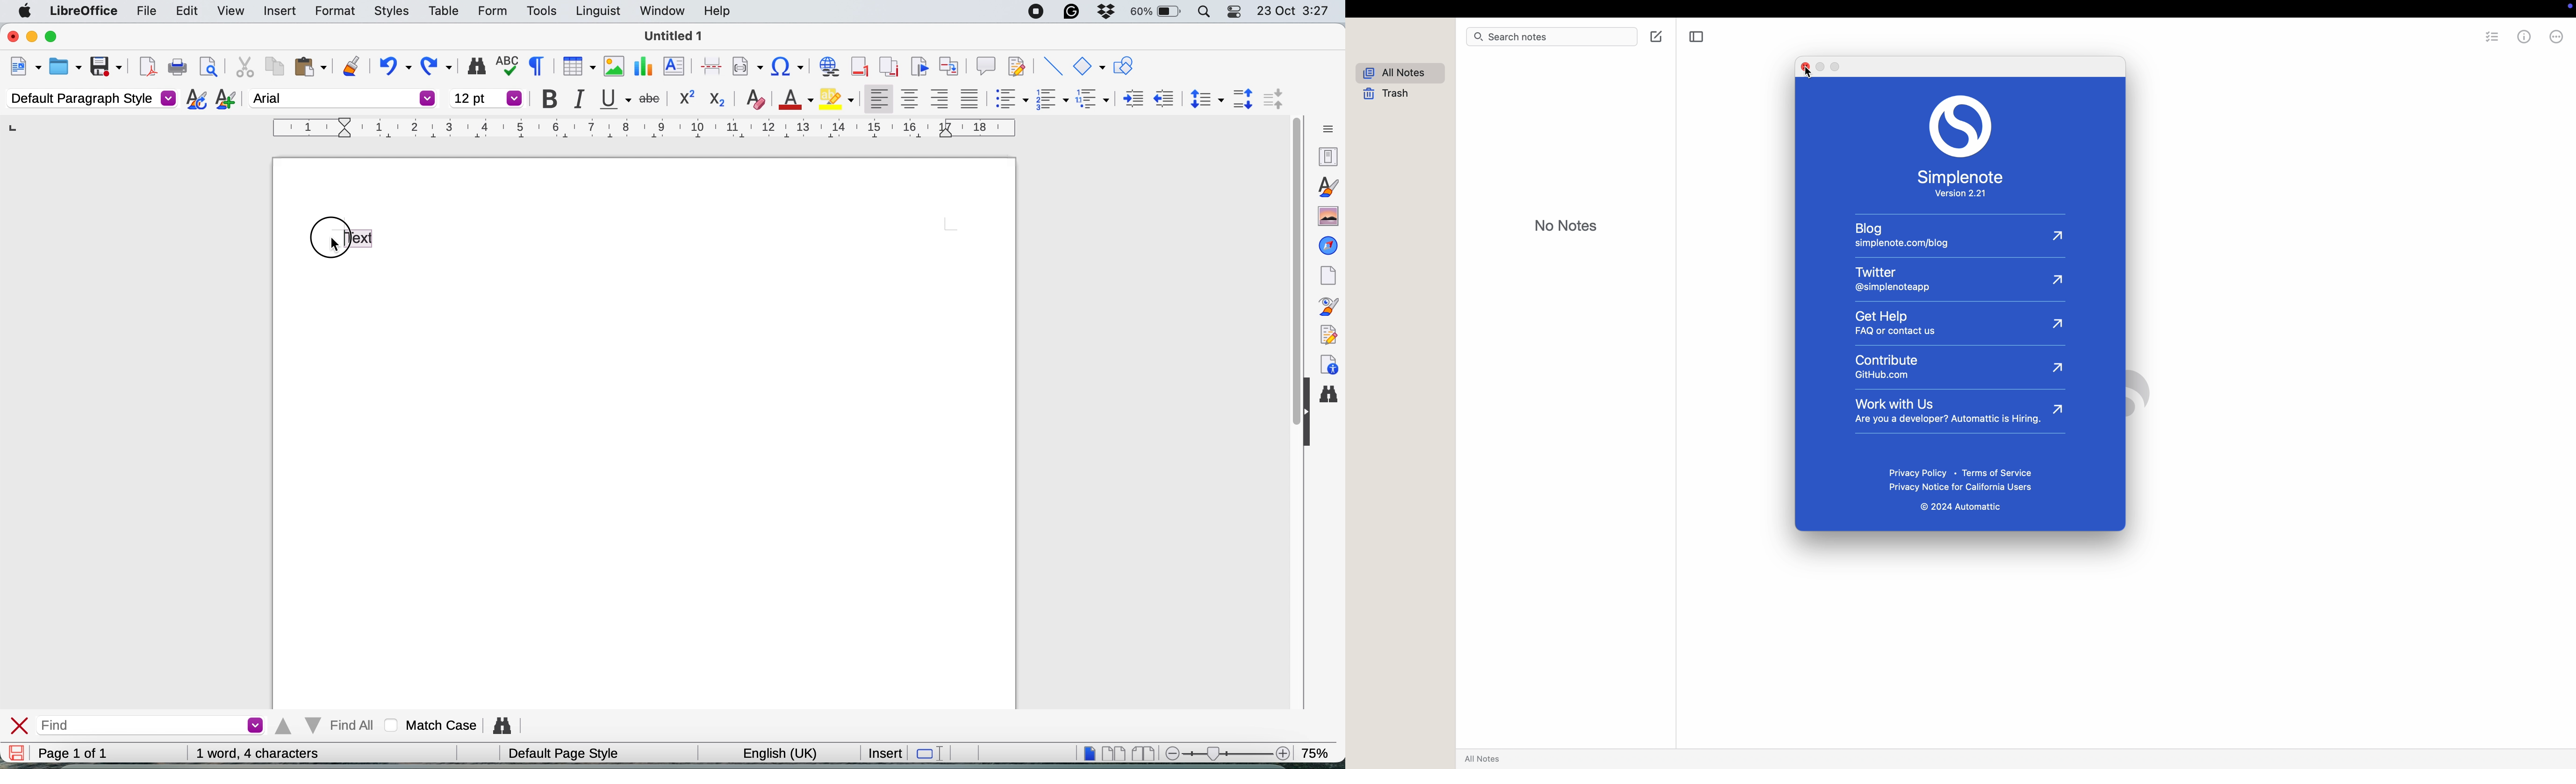  I want to click on window, so click(1624, 9).